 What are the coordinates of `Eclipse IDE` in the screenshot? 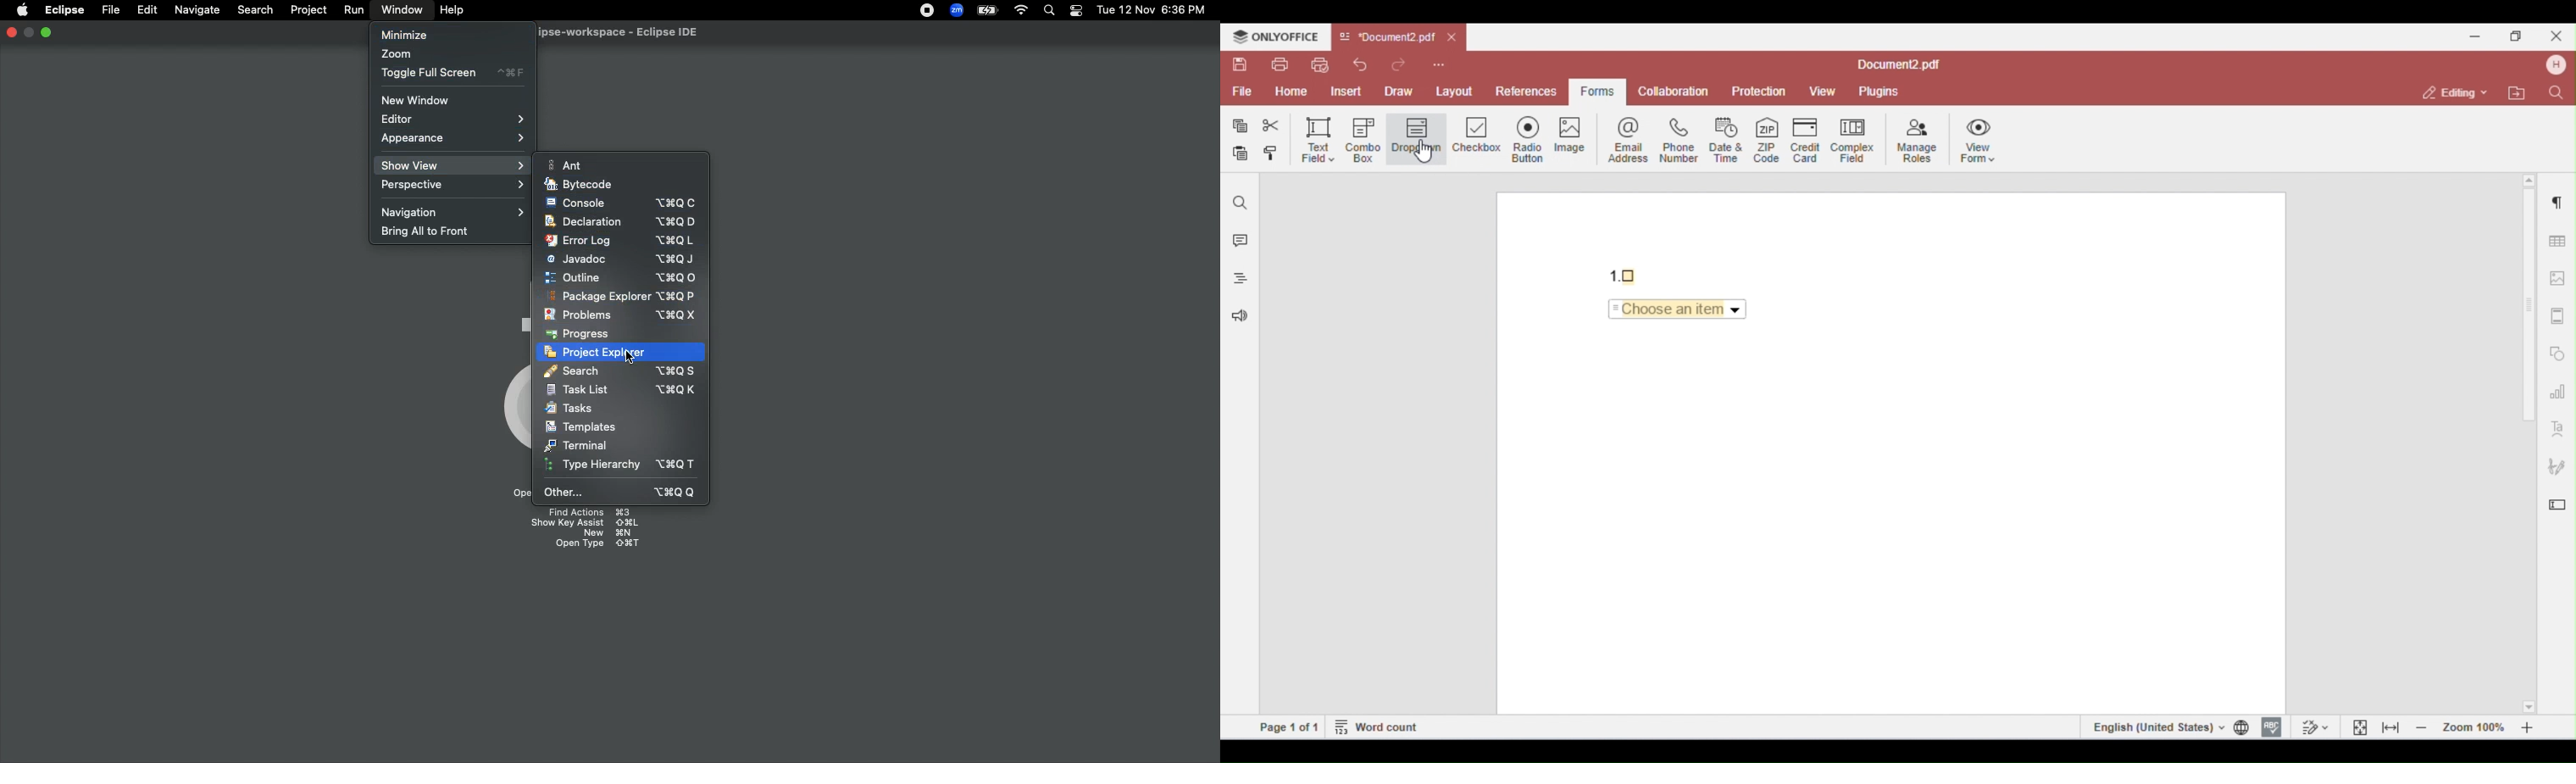 It's located at (607, 33).